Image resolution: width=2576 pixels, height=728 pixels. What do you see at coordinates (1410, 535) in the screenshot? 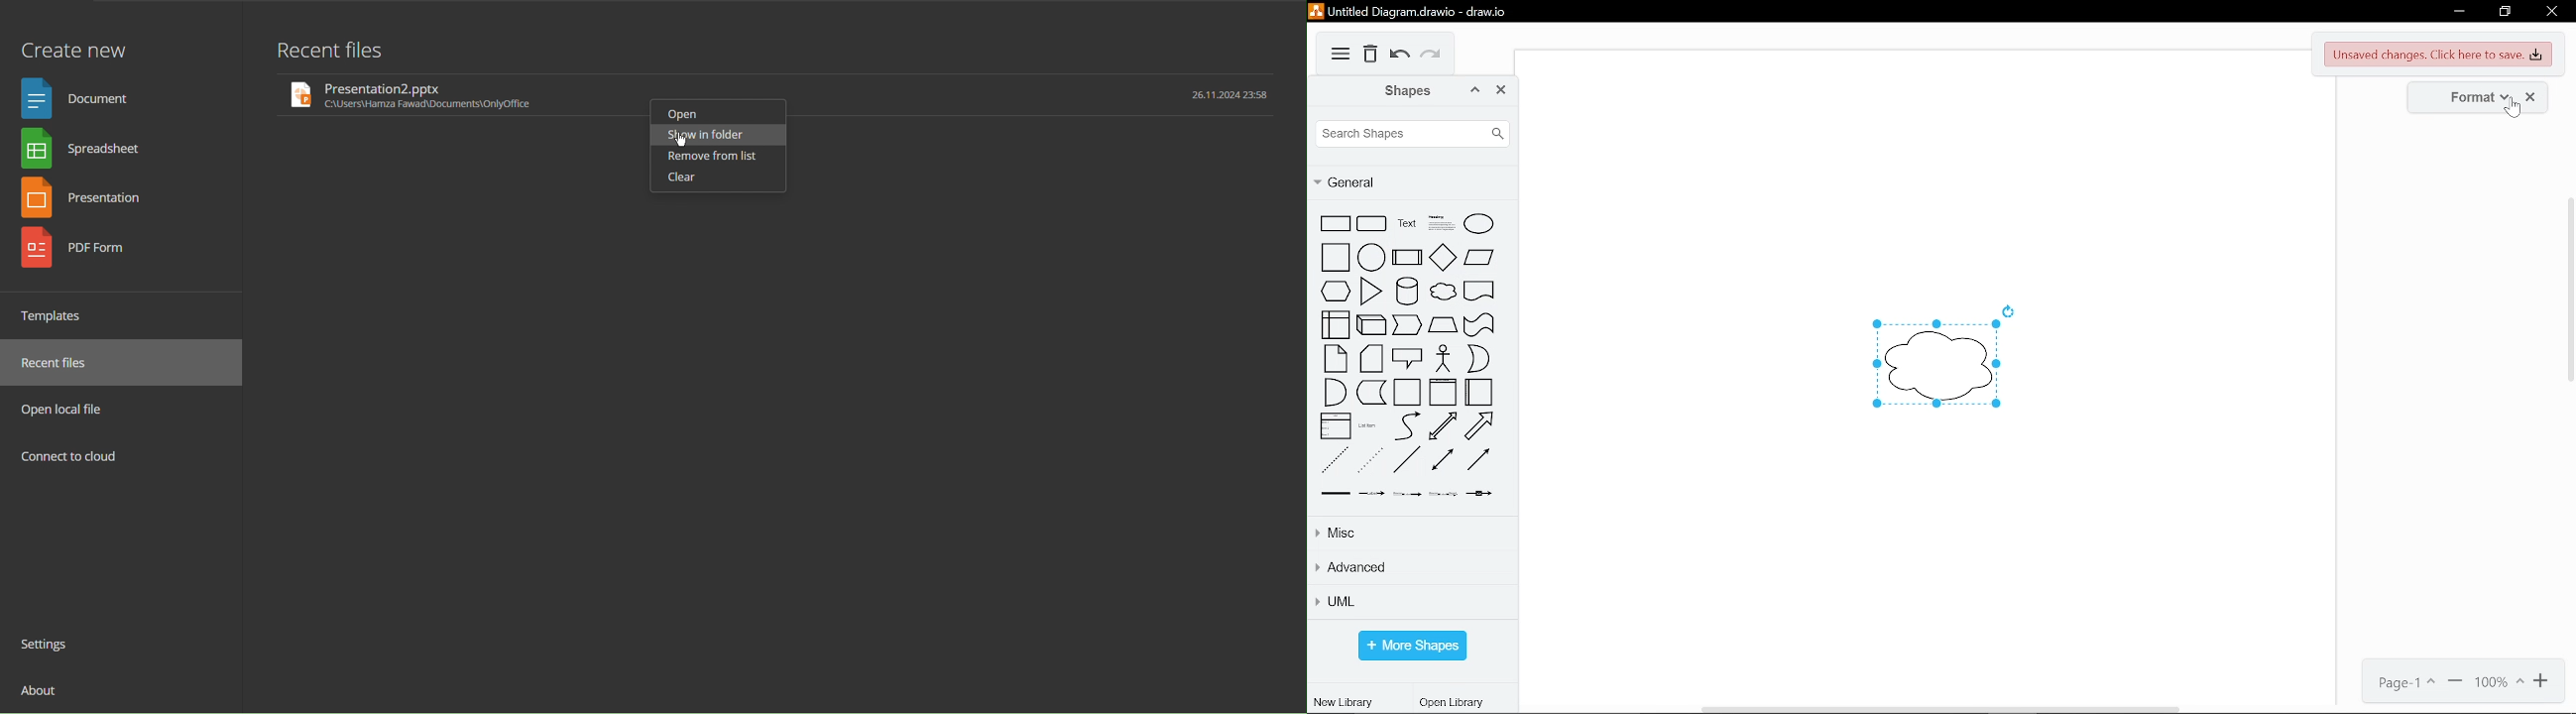
I see `misc` at bounding box center [1410, 535].